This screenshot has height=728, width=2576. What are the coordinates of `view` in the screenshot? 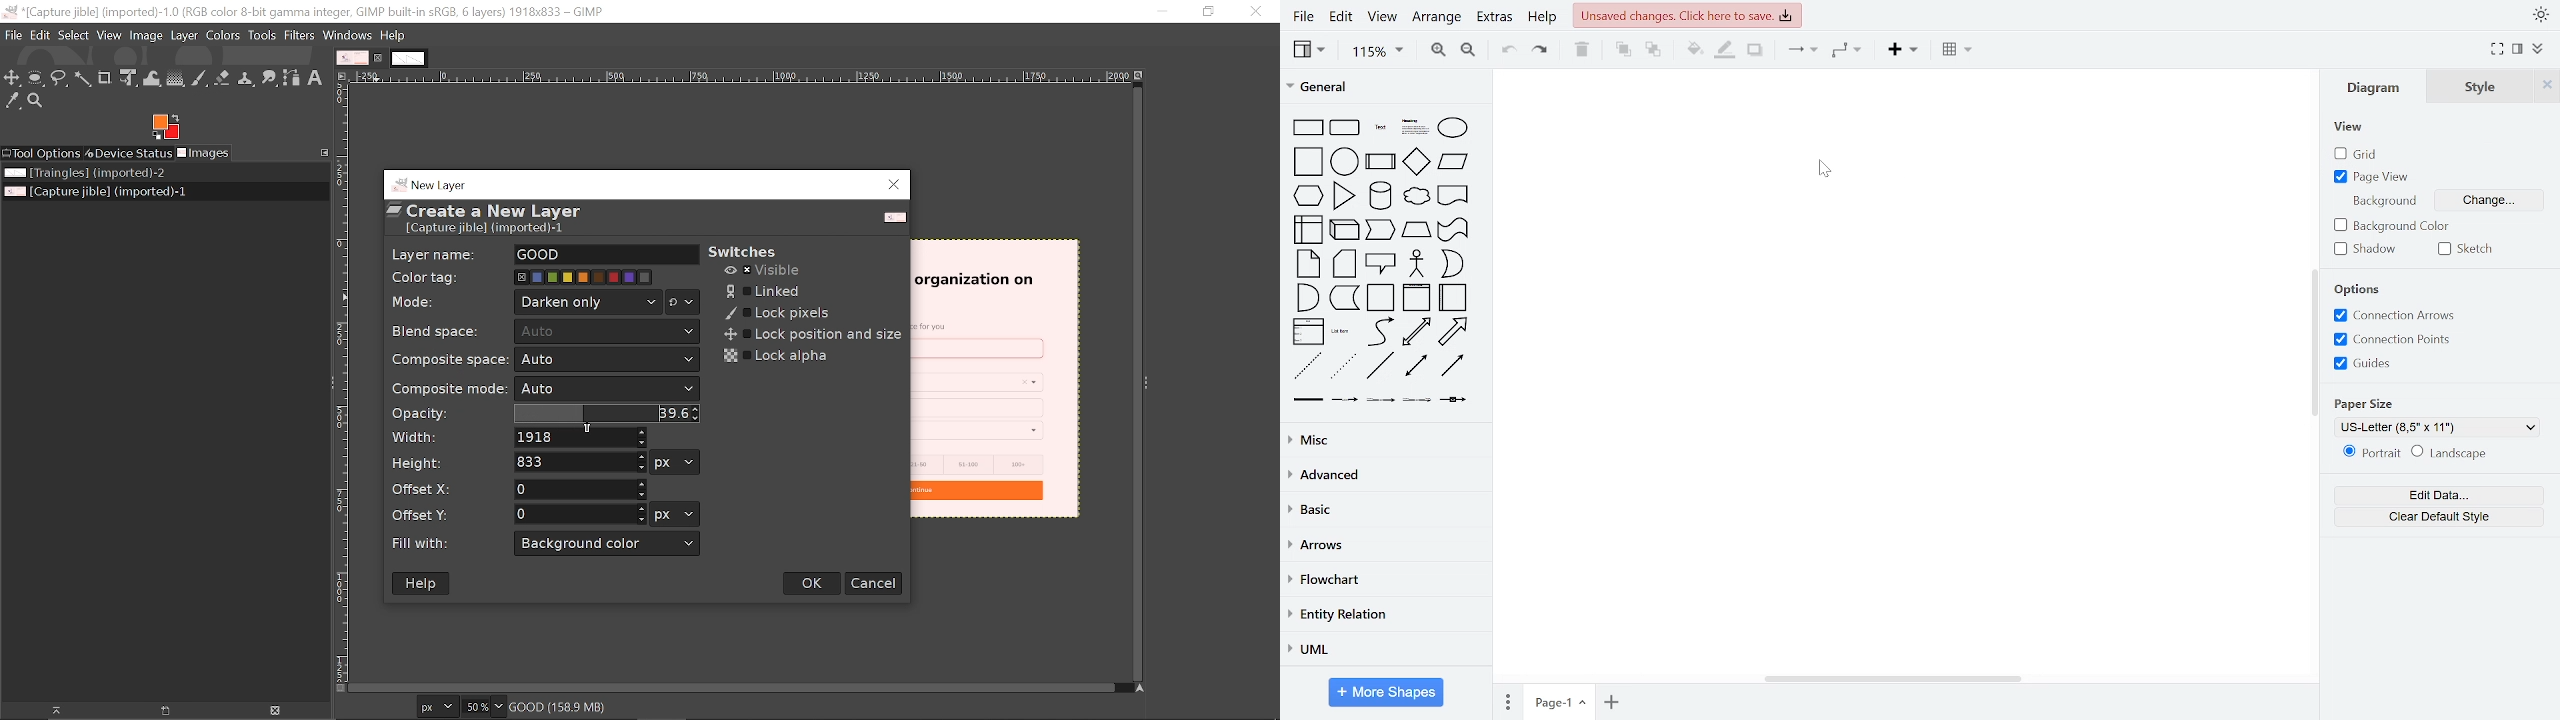 It's located at (1311, 51).